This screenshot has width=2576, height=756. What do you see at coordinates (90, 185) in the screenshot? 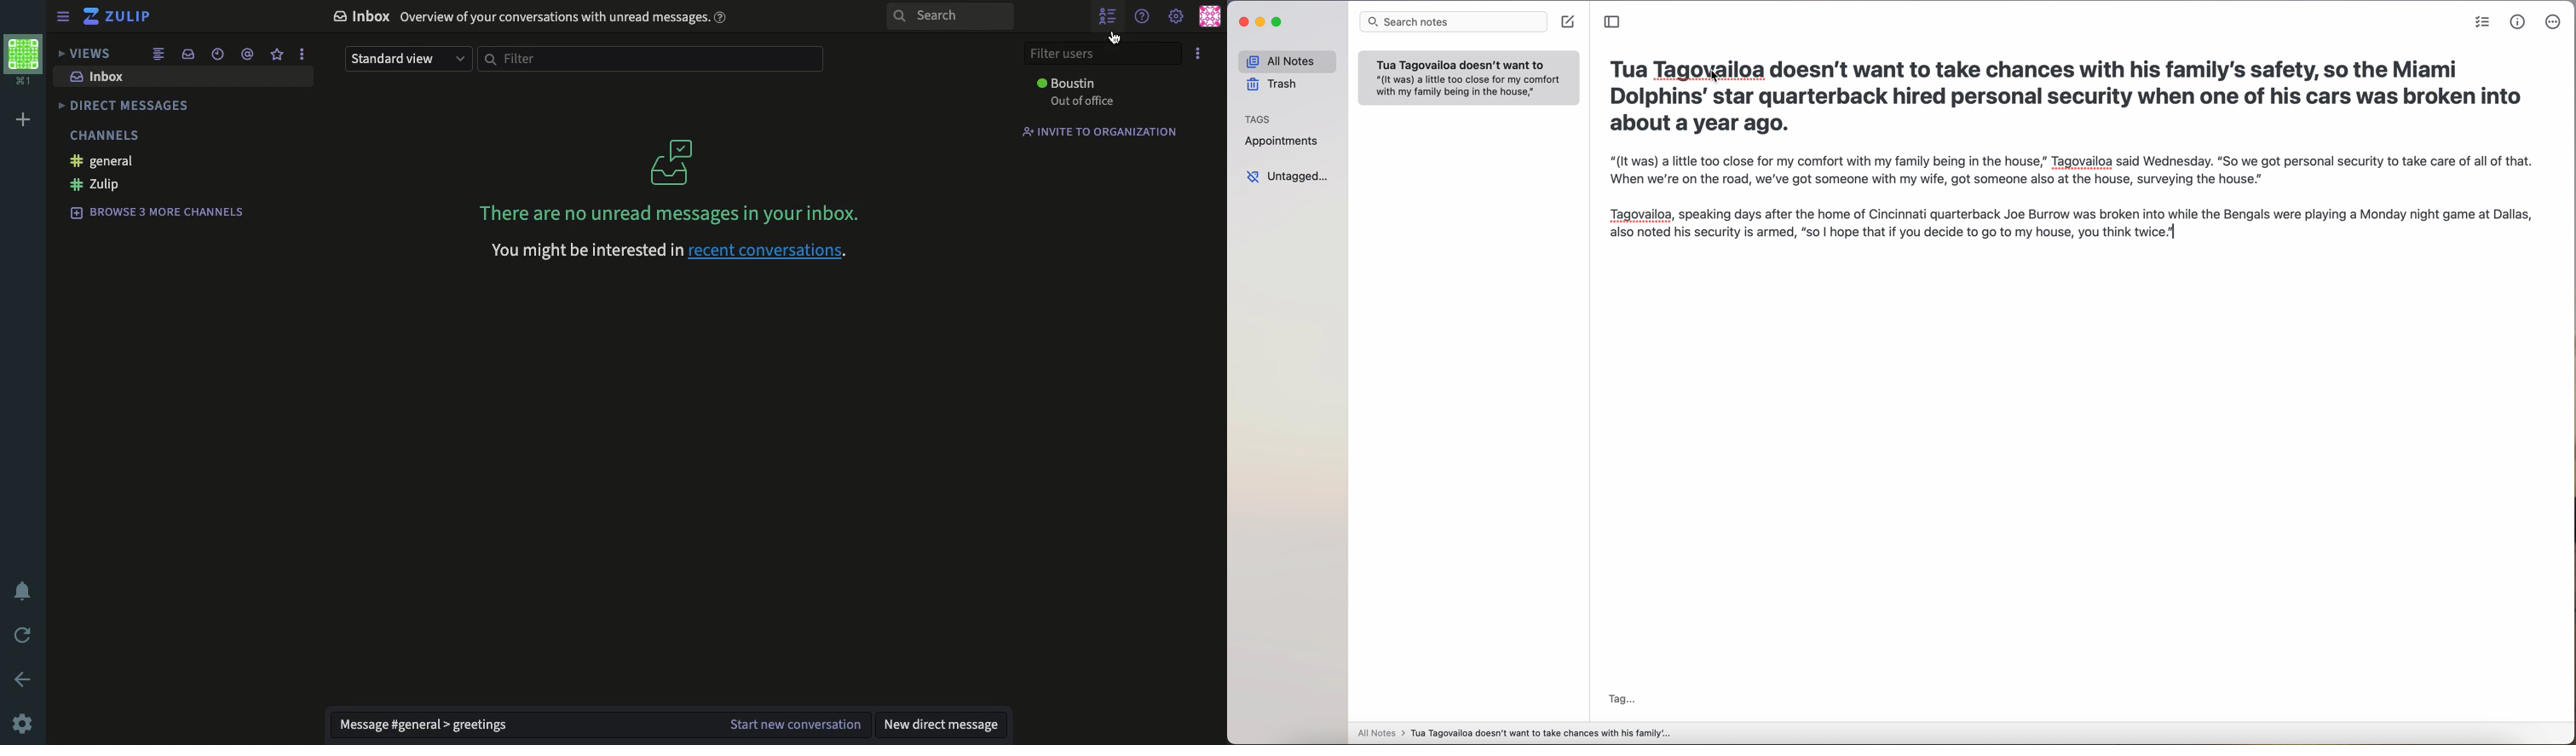
I see `zulip` at bounding box center [90, 185].